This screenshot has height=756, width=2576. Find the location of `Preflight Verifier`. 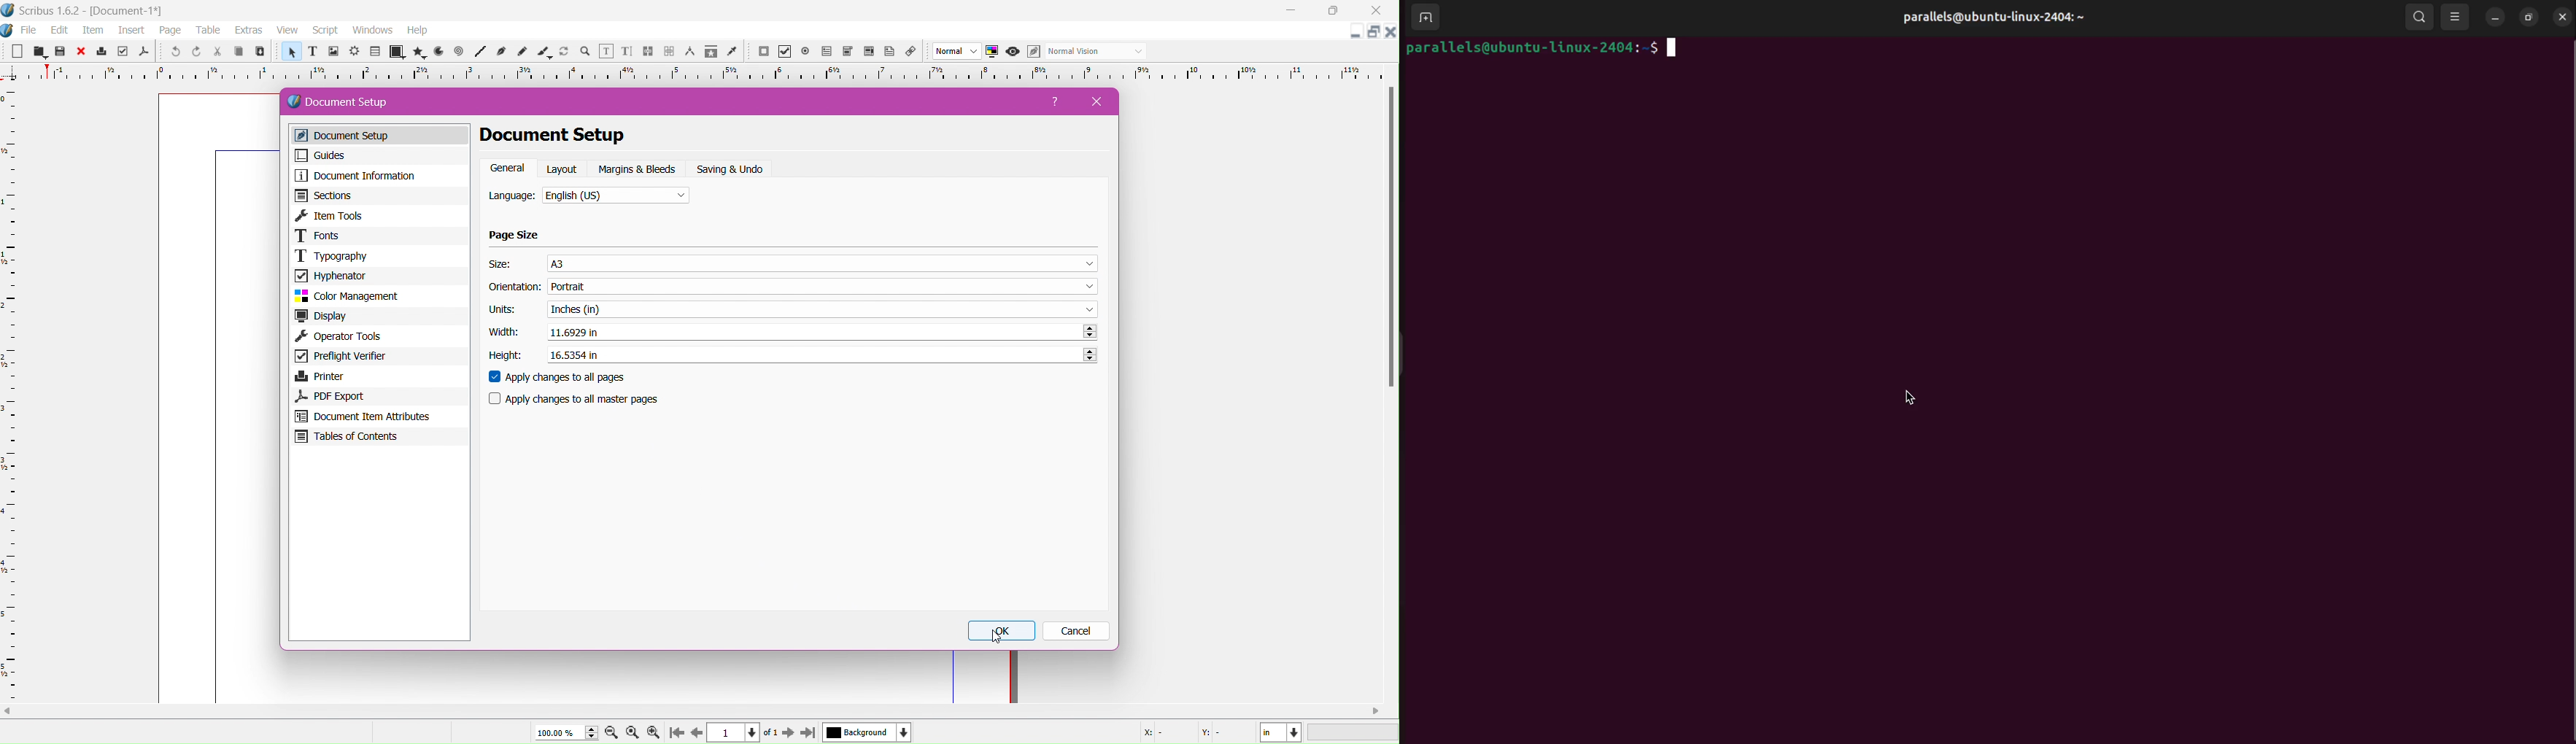

Preflight Verifier is located at coordinates (378, 357).